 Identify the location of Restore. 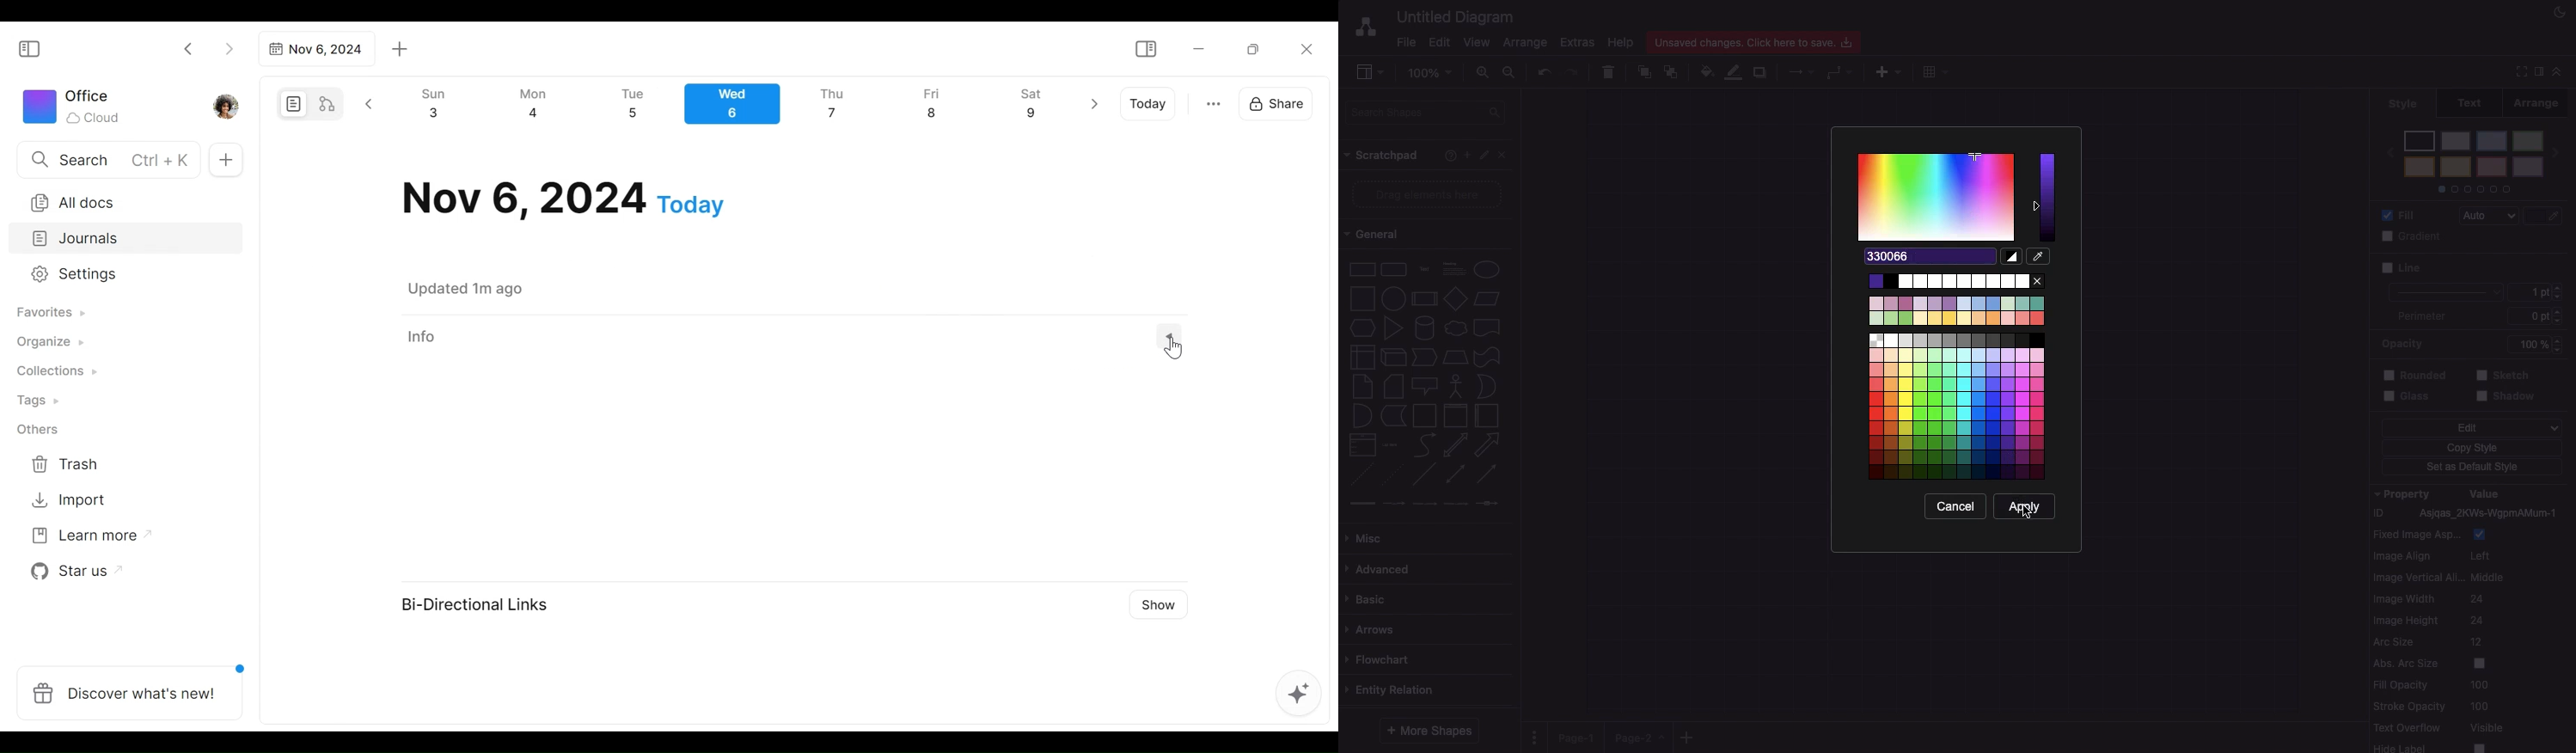
(1258, 48).